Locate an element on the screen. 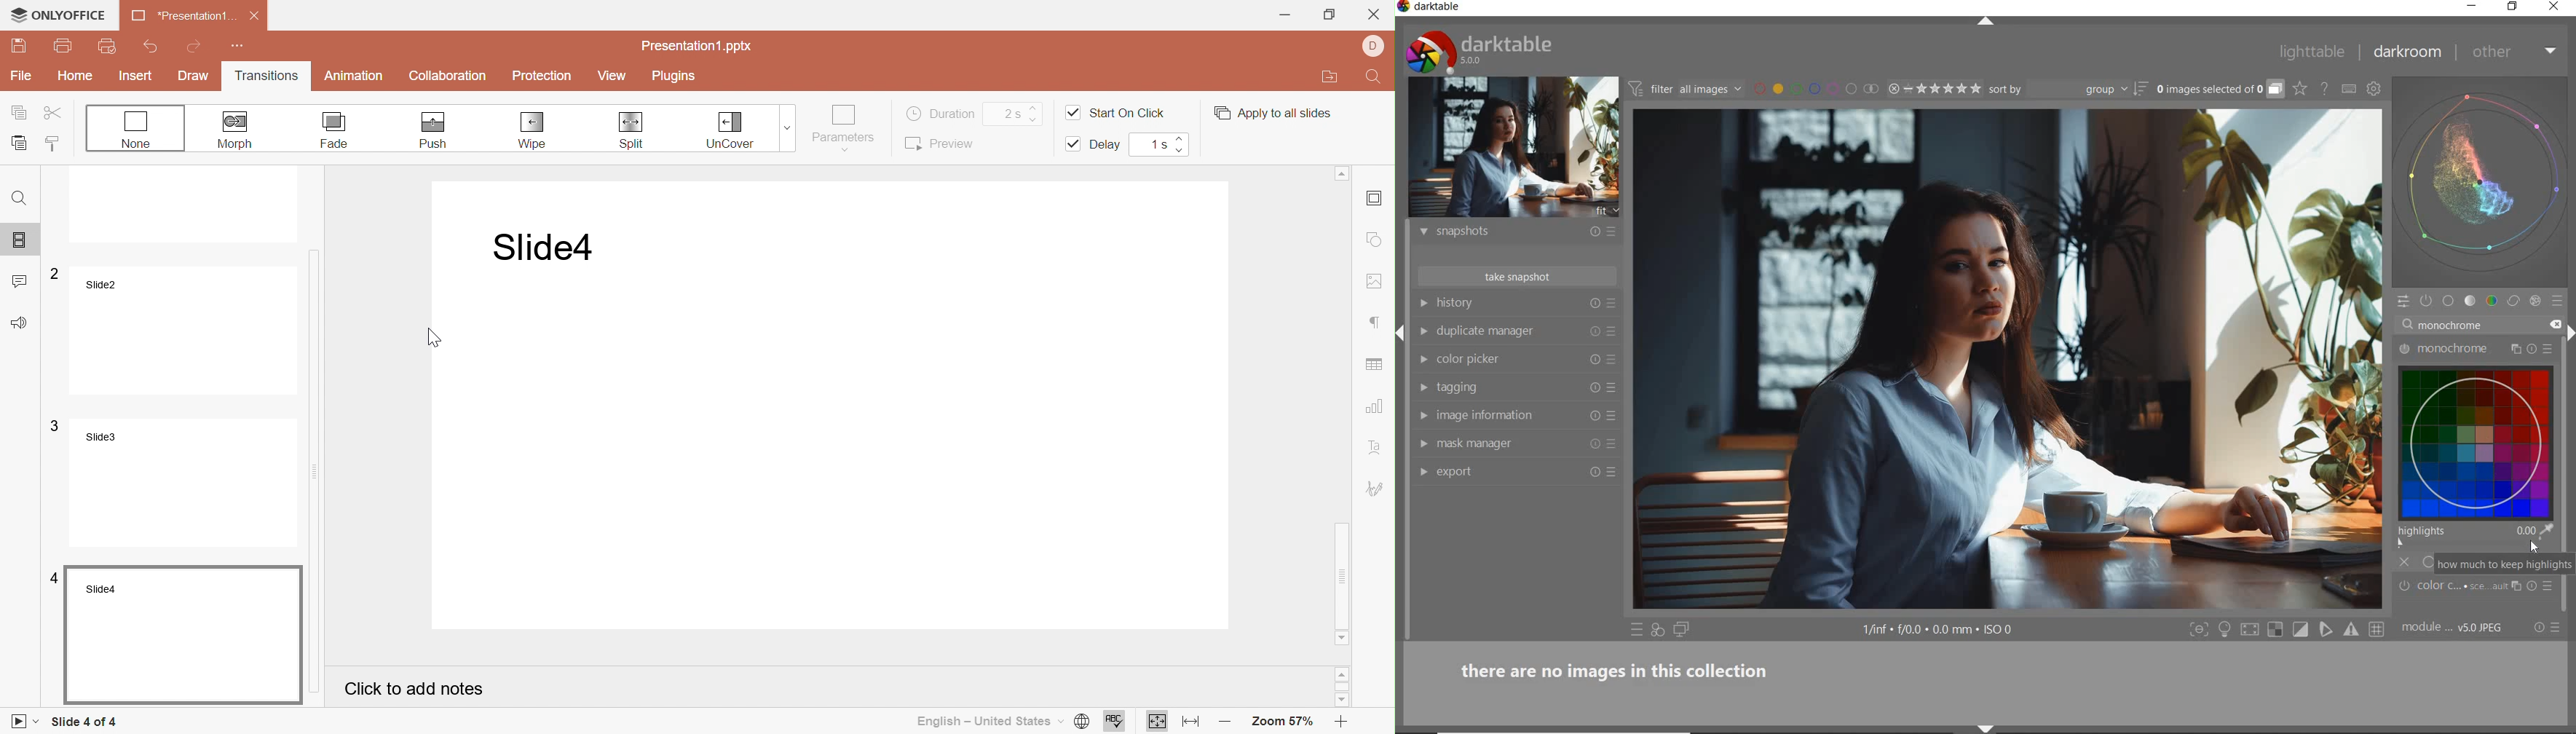 Image resolution: width=2576 pixels, height=756 pixels. Slide2 is located at coordinates (190, 333).